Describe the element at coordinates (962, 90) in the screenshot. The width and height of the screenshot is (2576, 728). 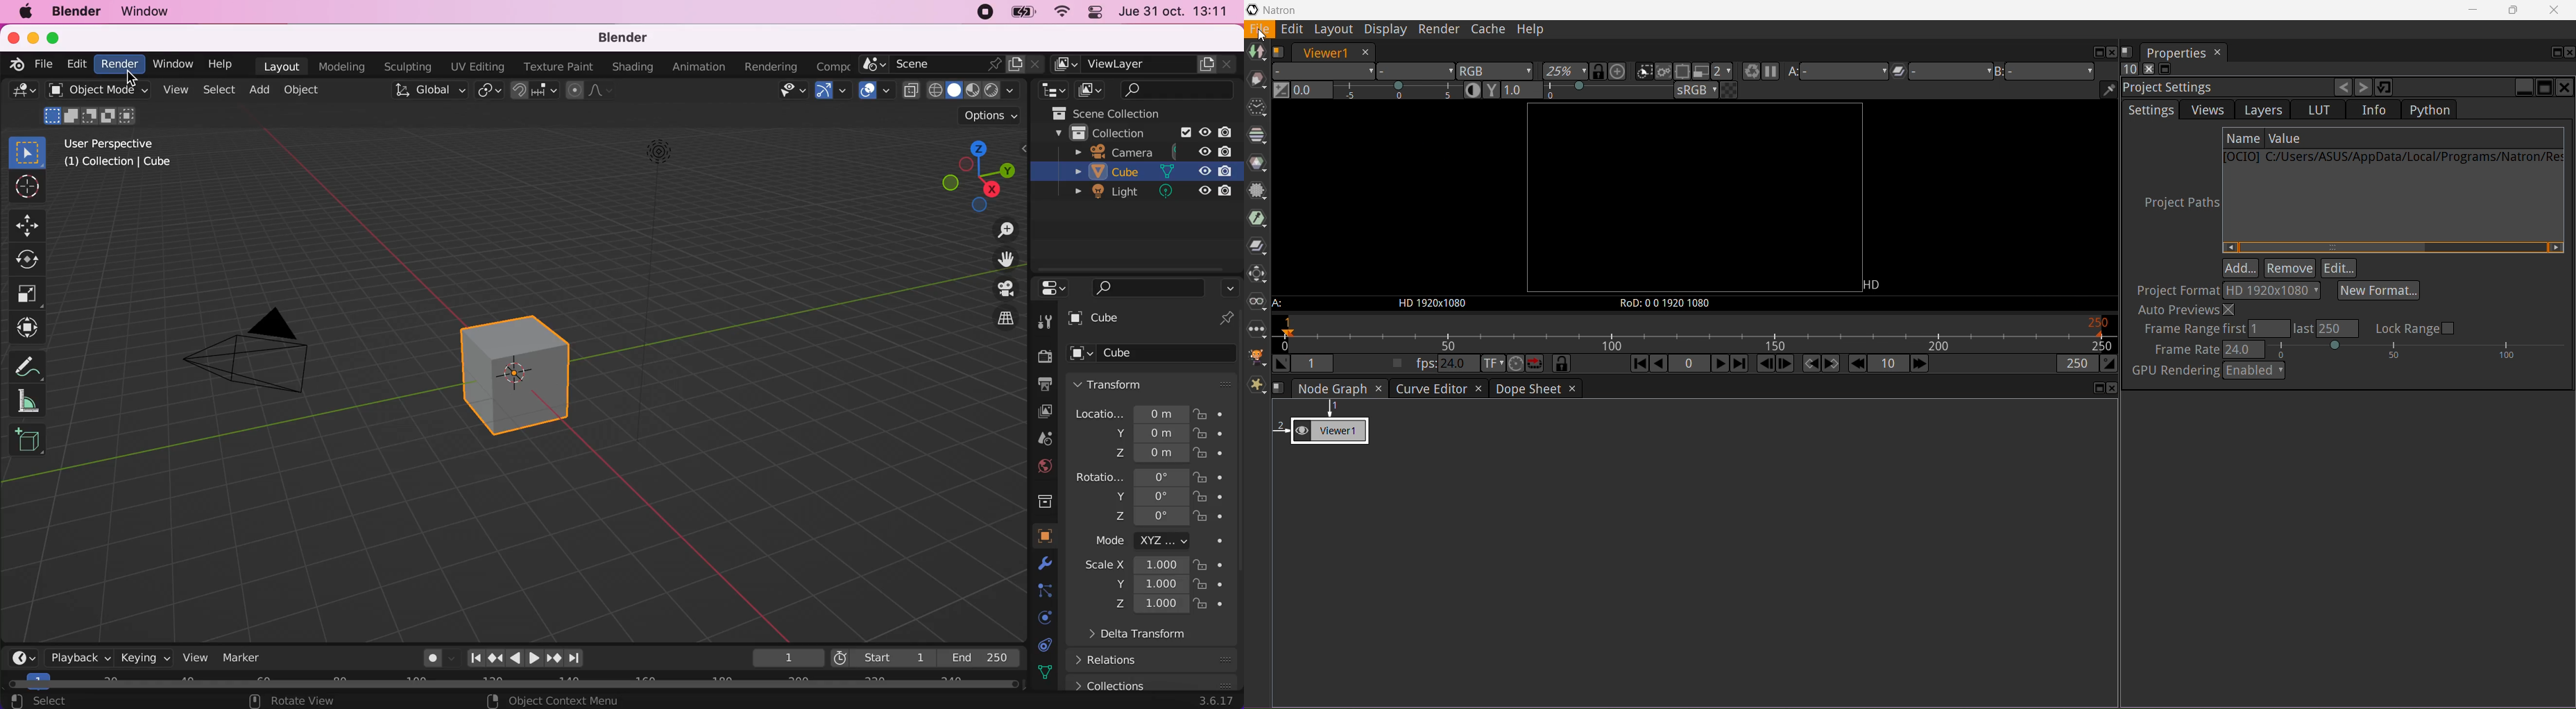
I see `viewport shading` at that location.